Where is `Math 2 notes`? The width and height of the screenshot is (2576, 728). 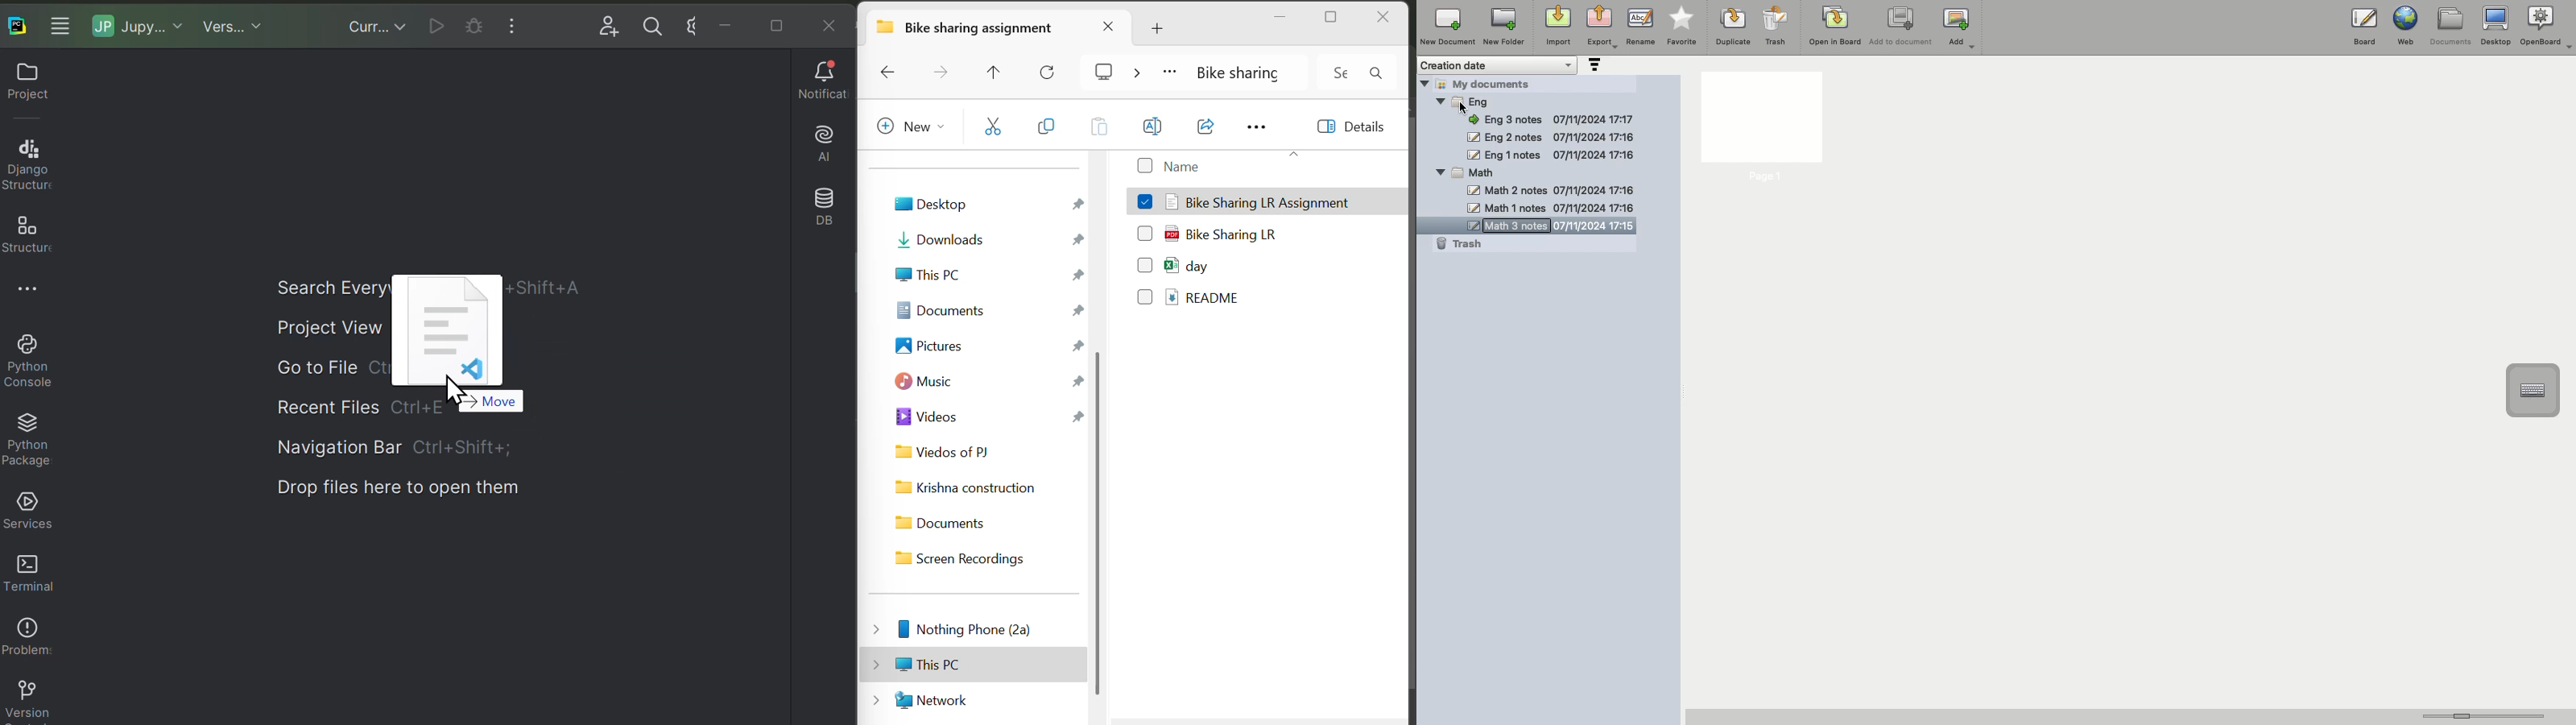 Math 2 notes is located at coordinates (1552, 137).